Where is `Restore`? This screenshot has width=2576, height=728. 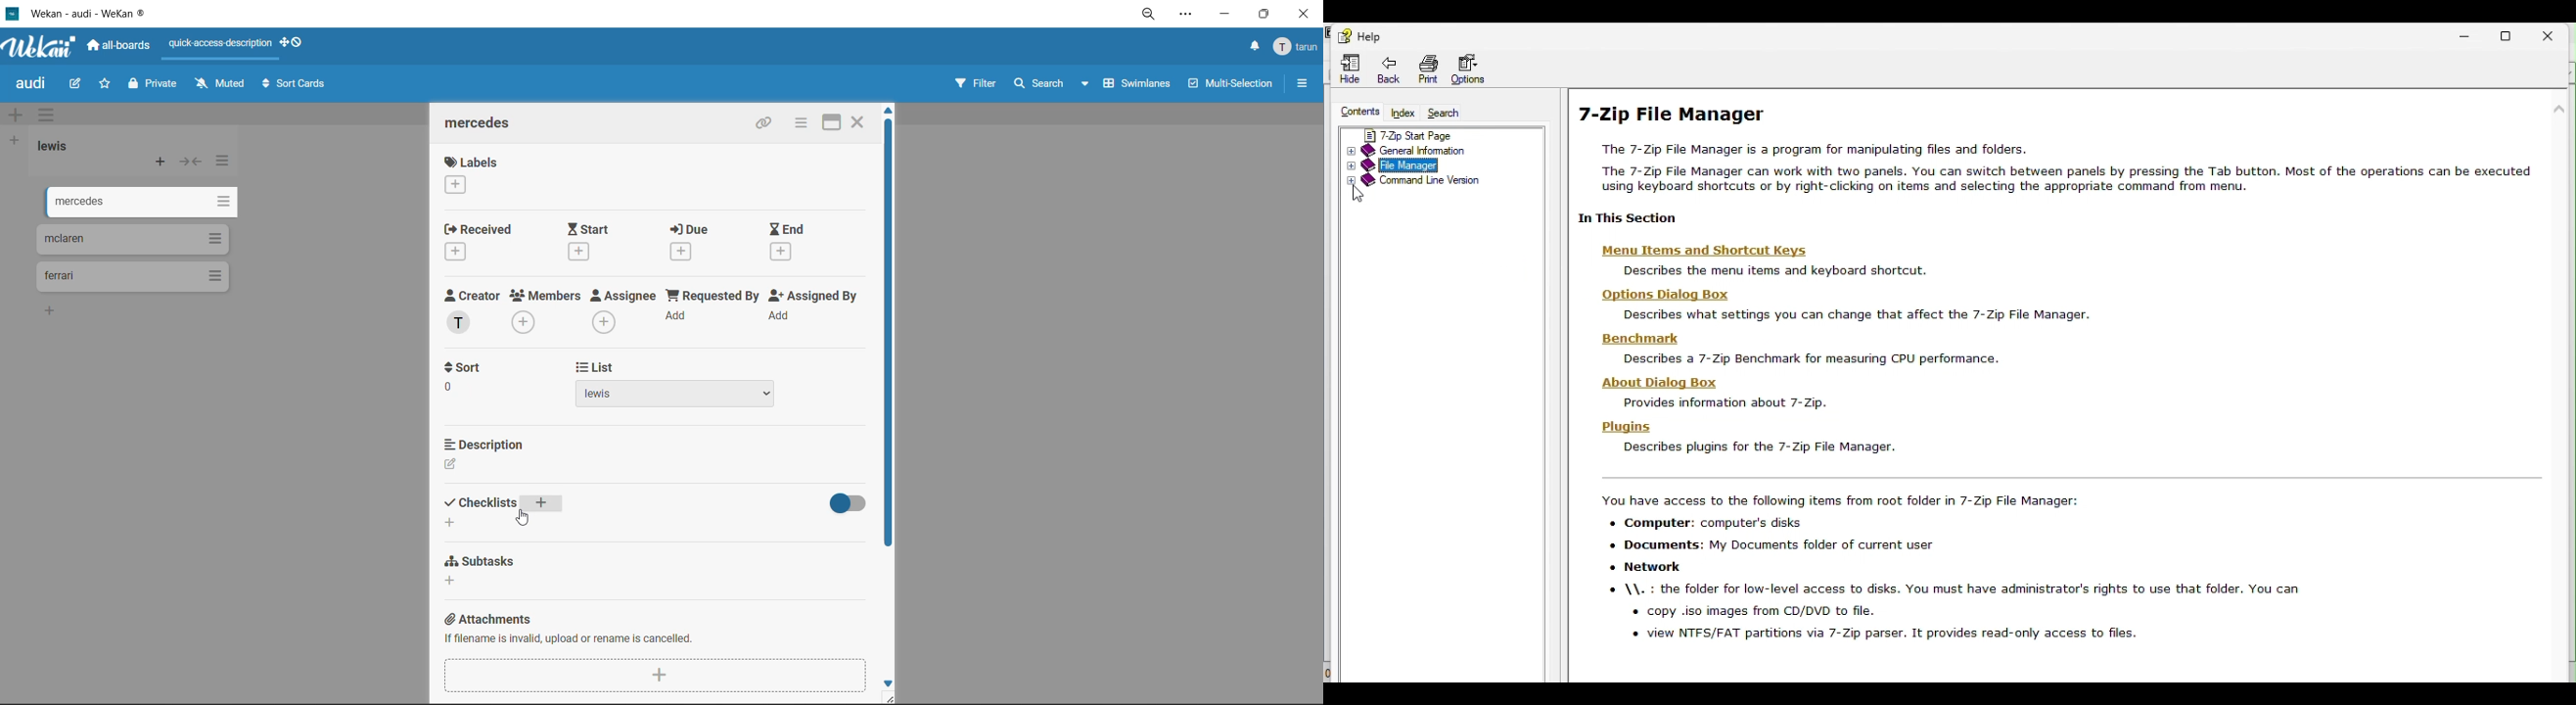
Restore is located at coordinates (2510, 34).